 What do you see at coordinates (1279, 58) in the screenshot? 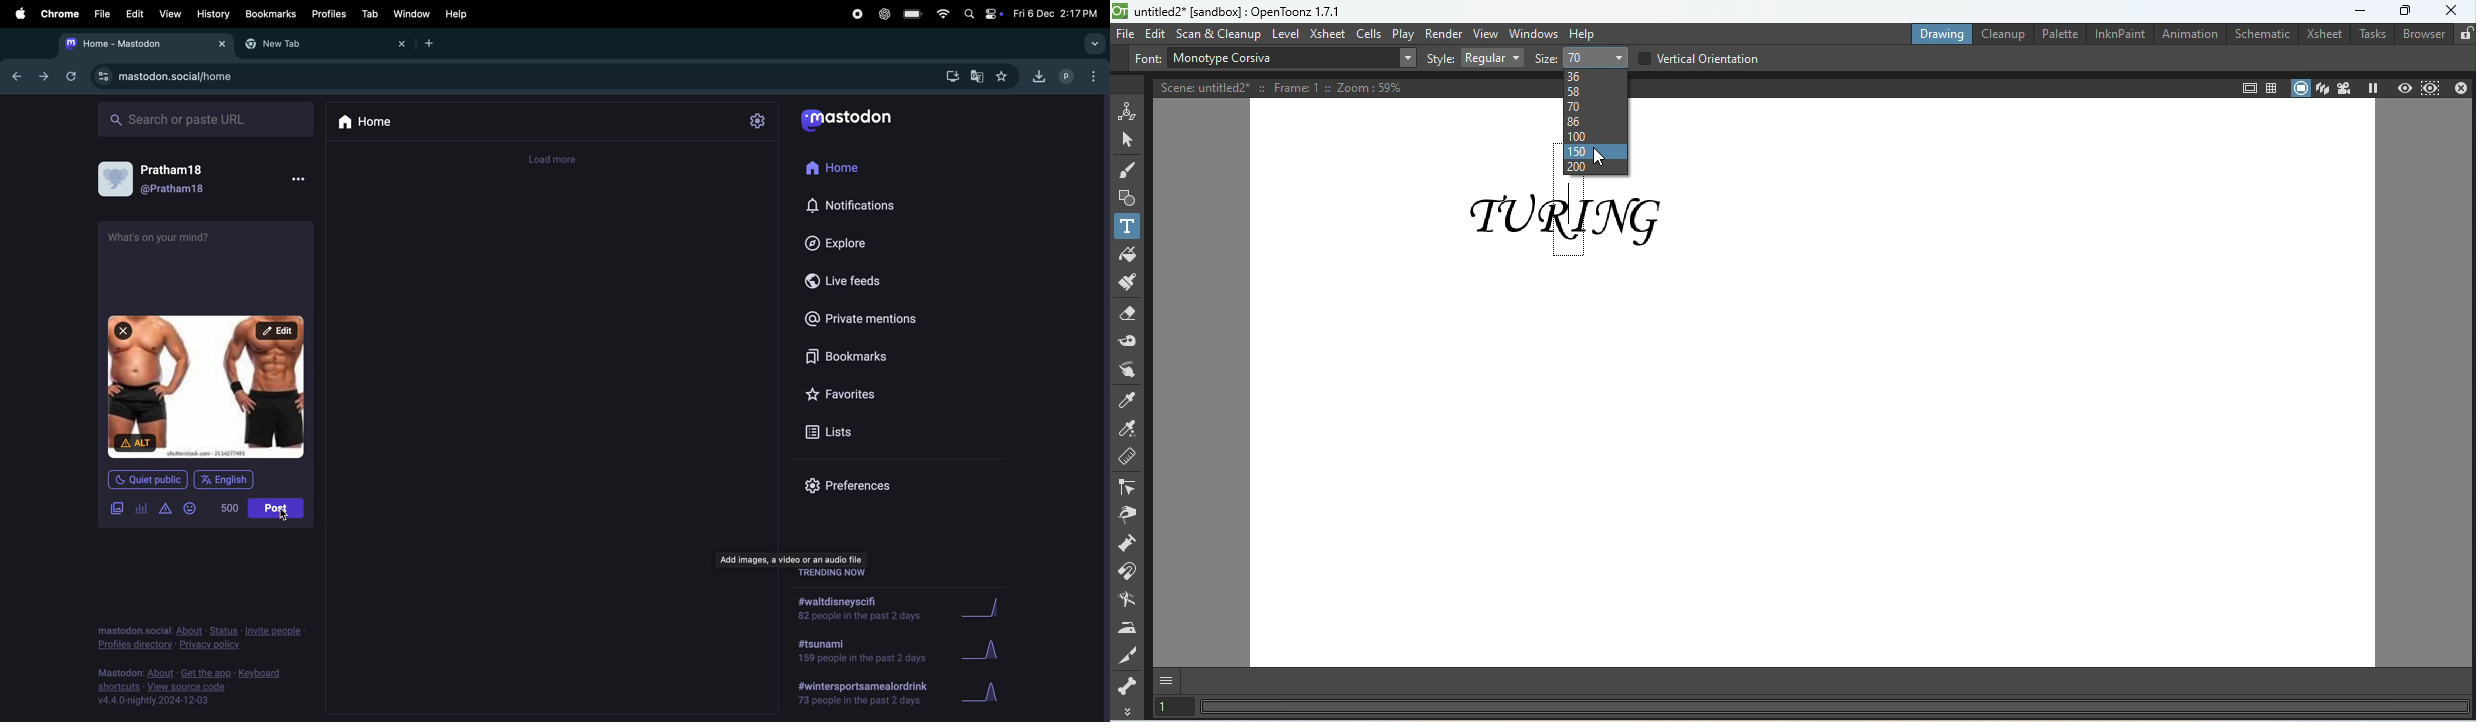
I see `Text box` at bounding box center [1279, 58].